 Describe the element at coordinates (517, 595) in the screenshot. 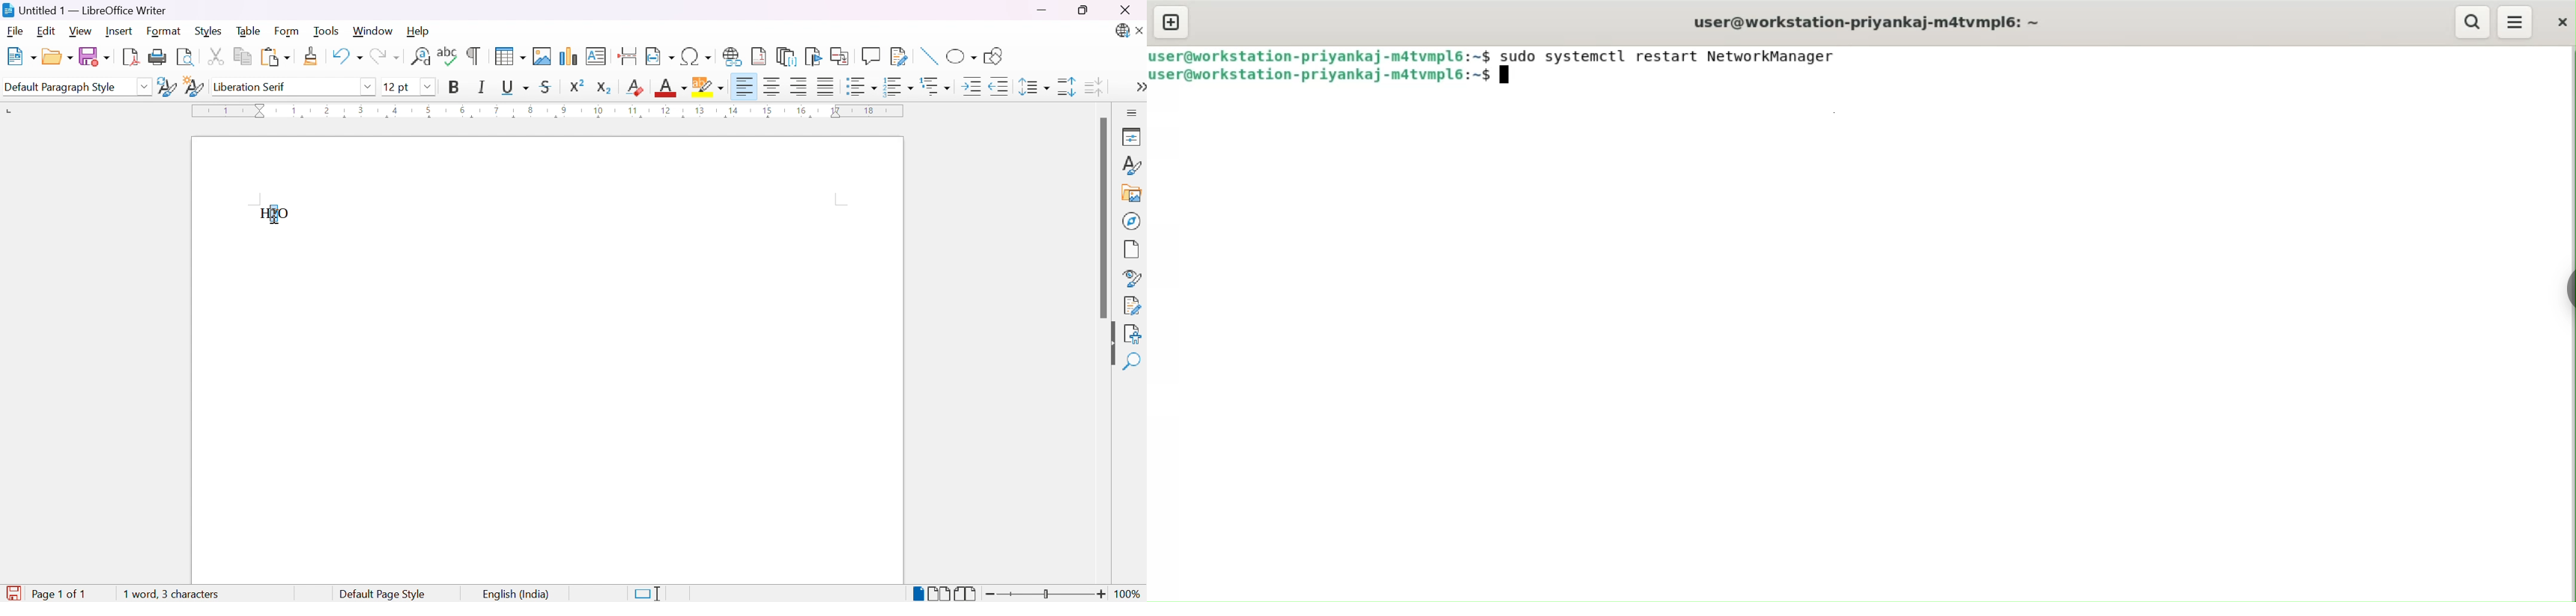

I see `English (India)` at that location.